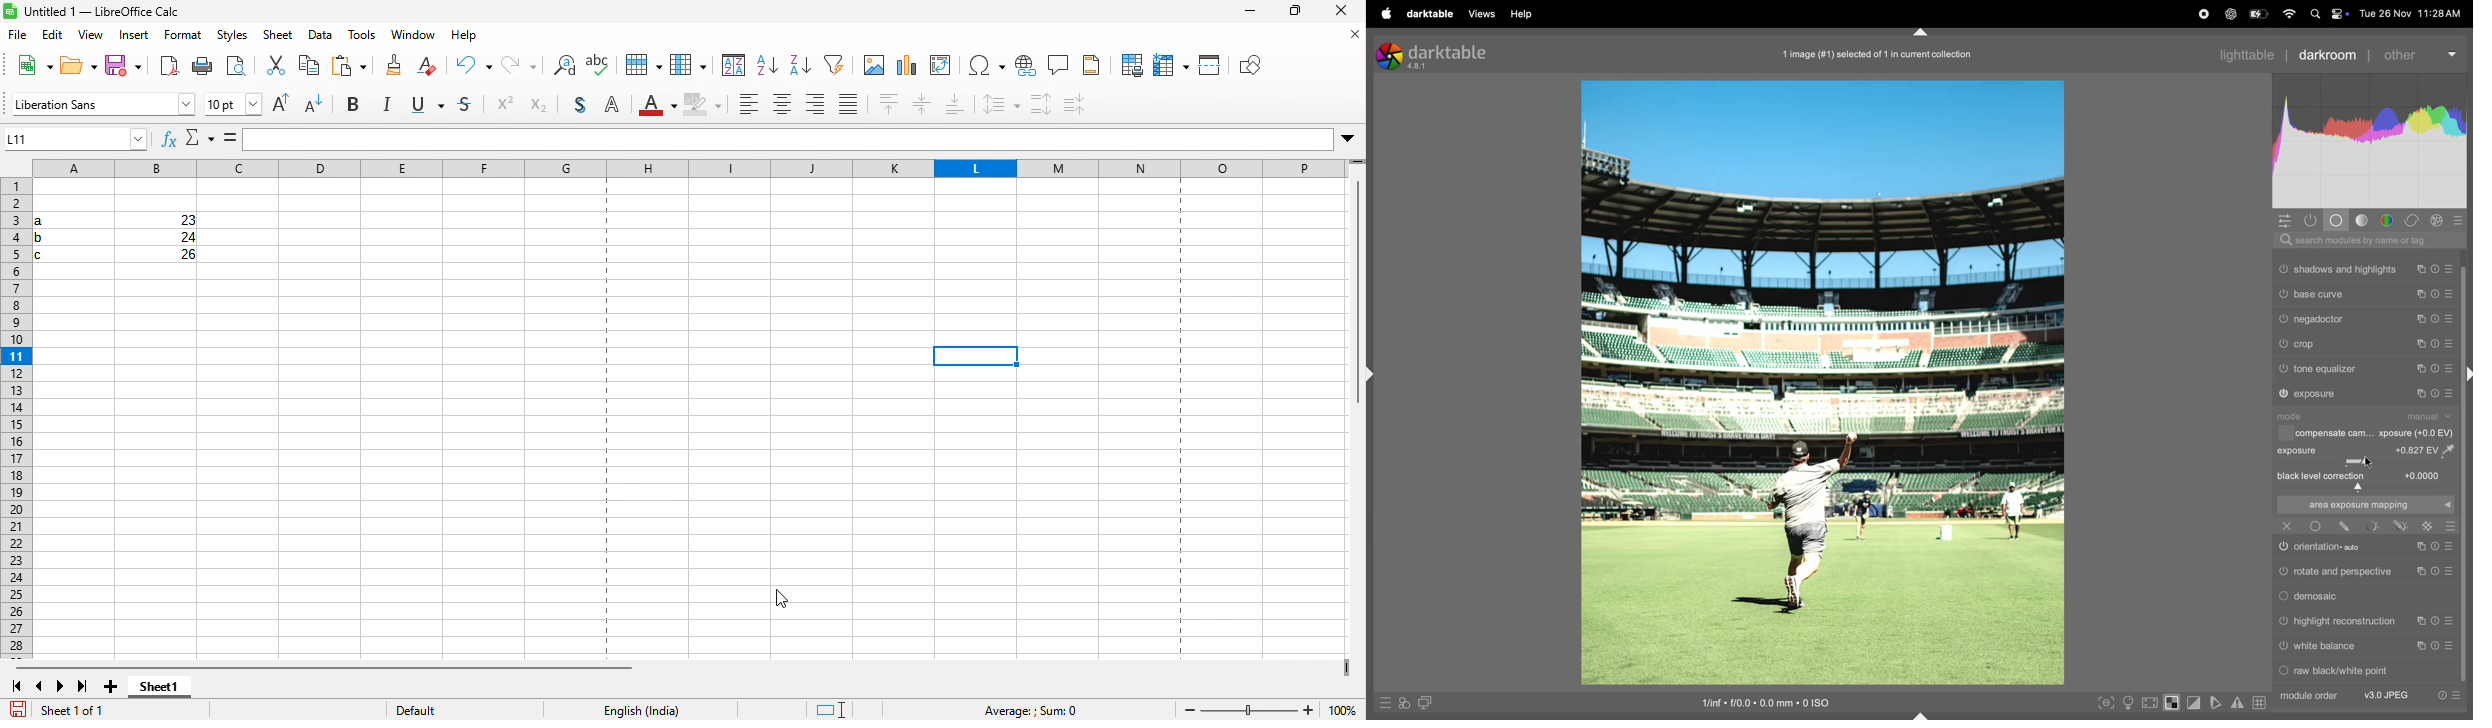  I want to click on add sheet, so click(113, 681).